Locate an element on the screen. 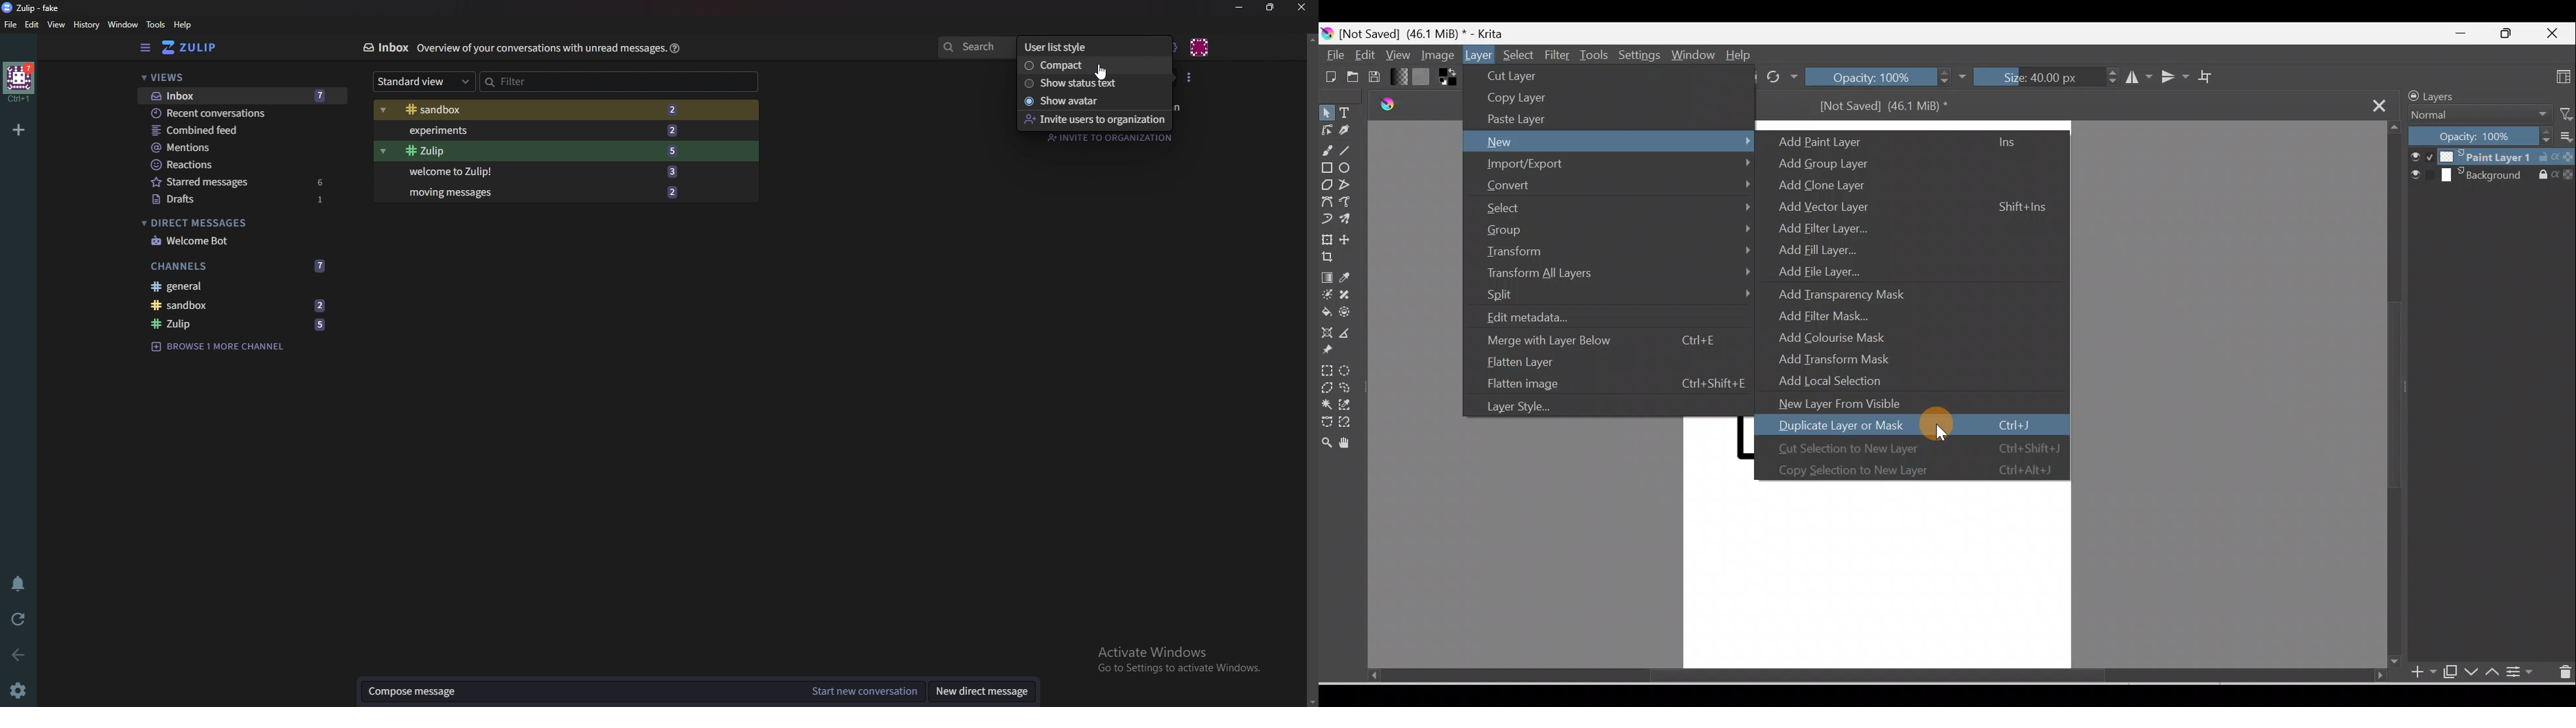 This screenshot has height=728, width=2576. New is located at coordinates (1610, 141).